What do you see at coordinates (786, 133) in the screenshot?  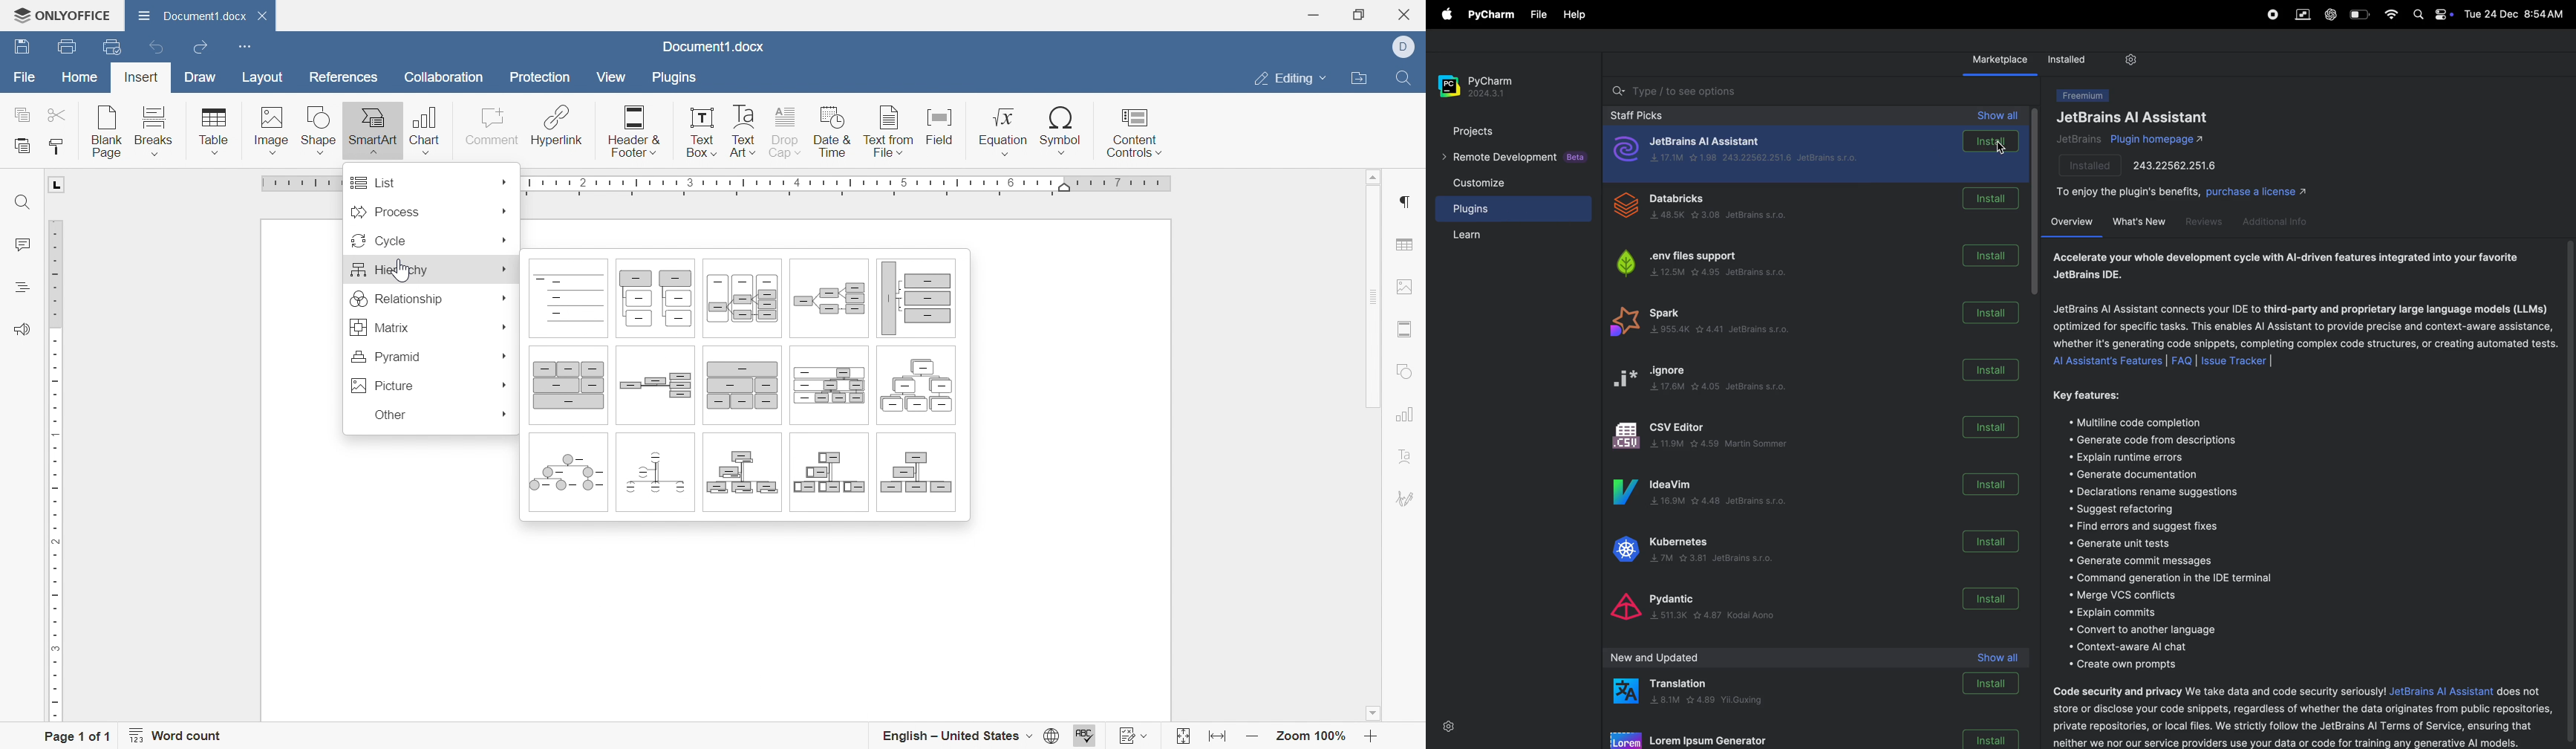 I see `Drop cap` at bounding box center [786, 133].